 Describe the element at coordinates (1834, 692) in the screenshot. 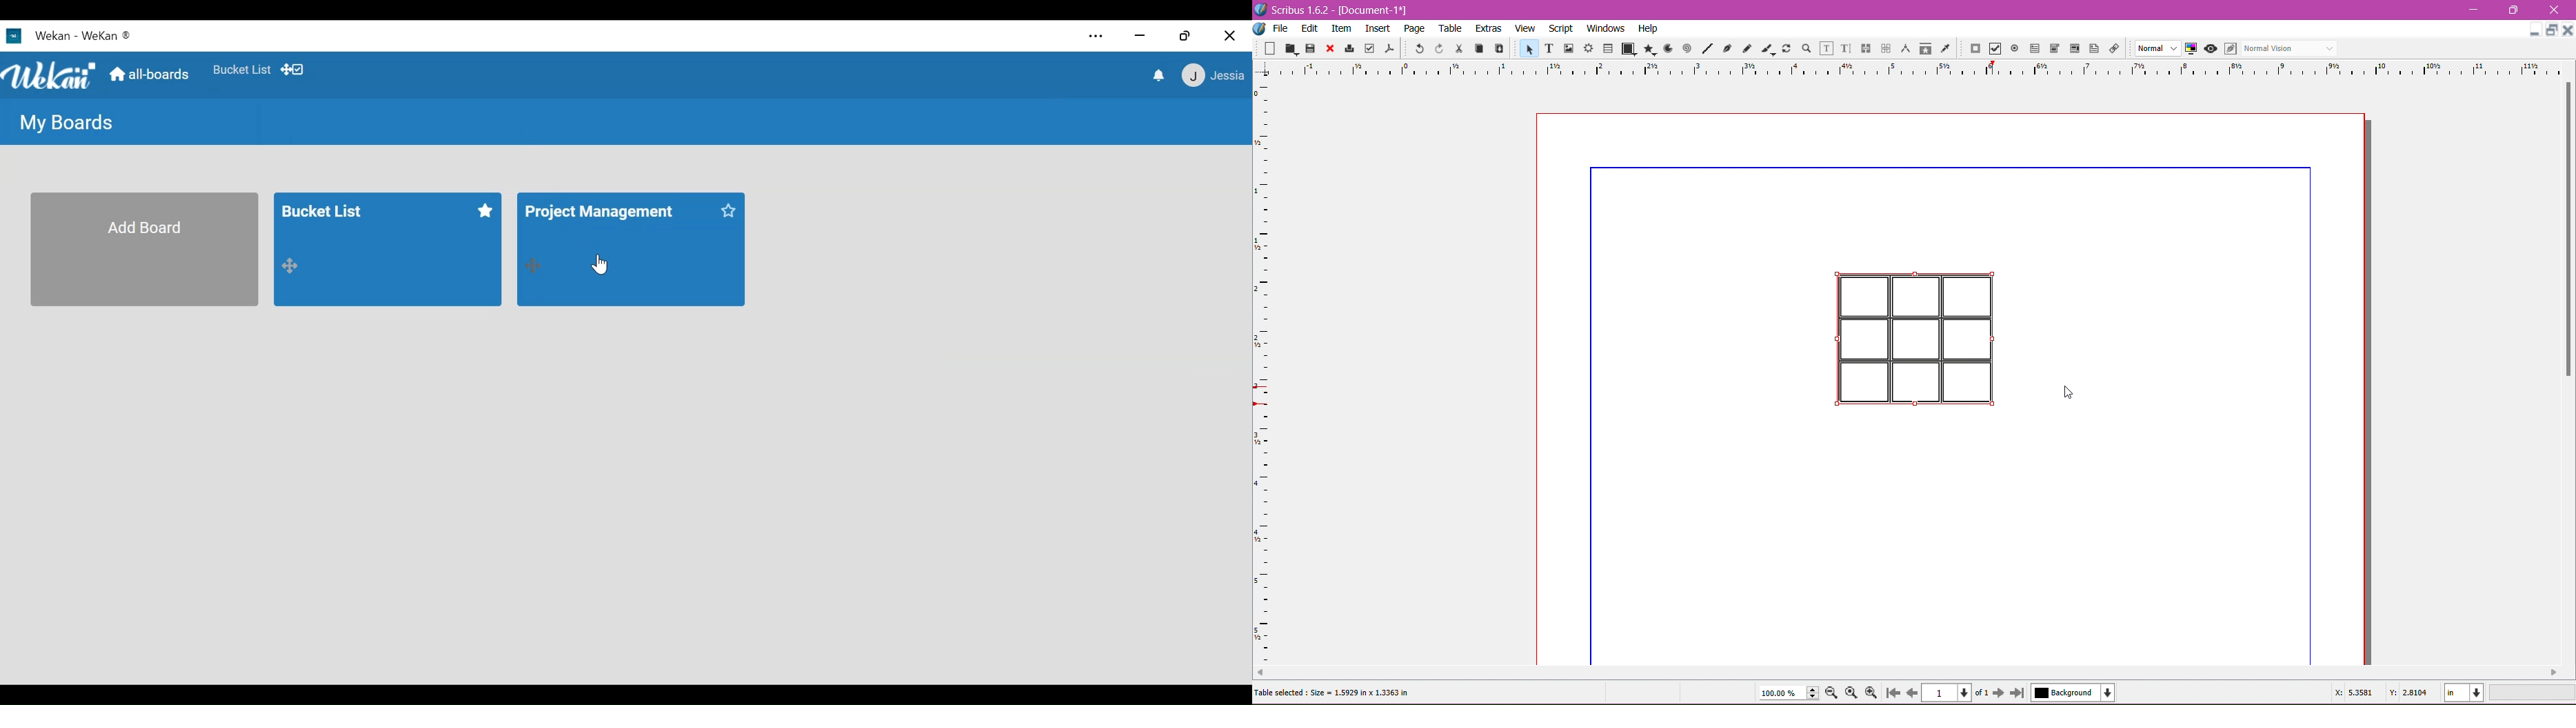

I see `Zoom out` at that location.